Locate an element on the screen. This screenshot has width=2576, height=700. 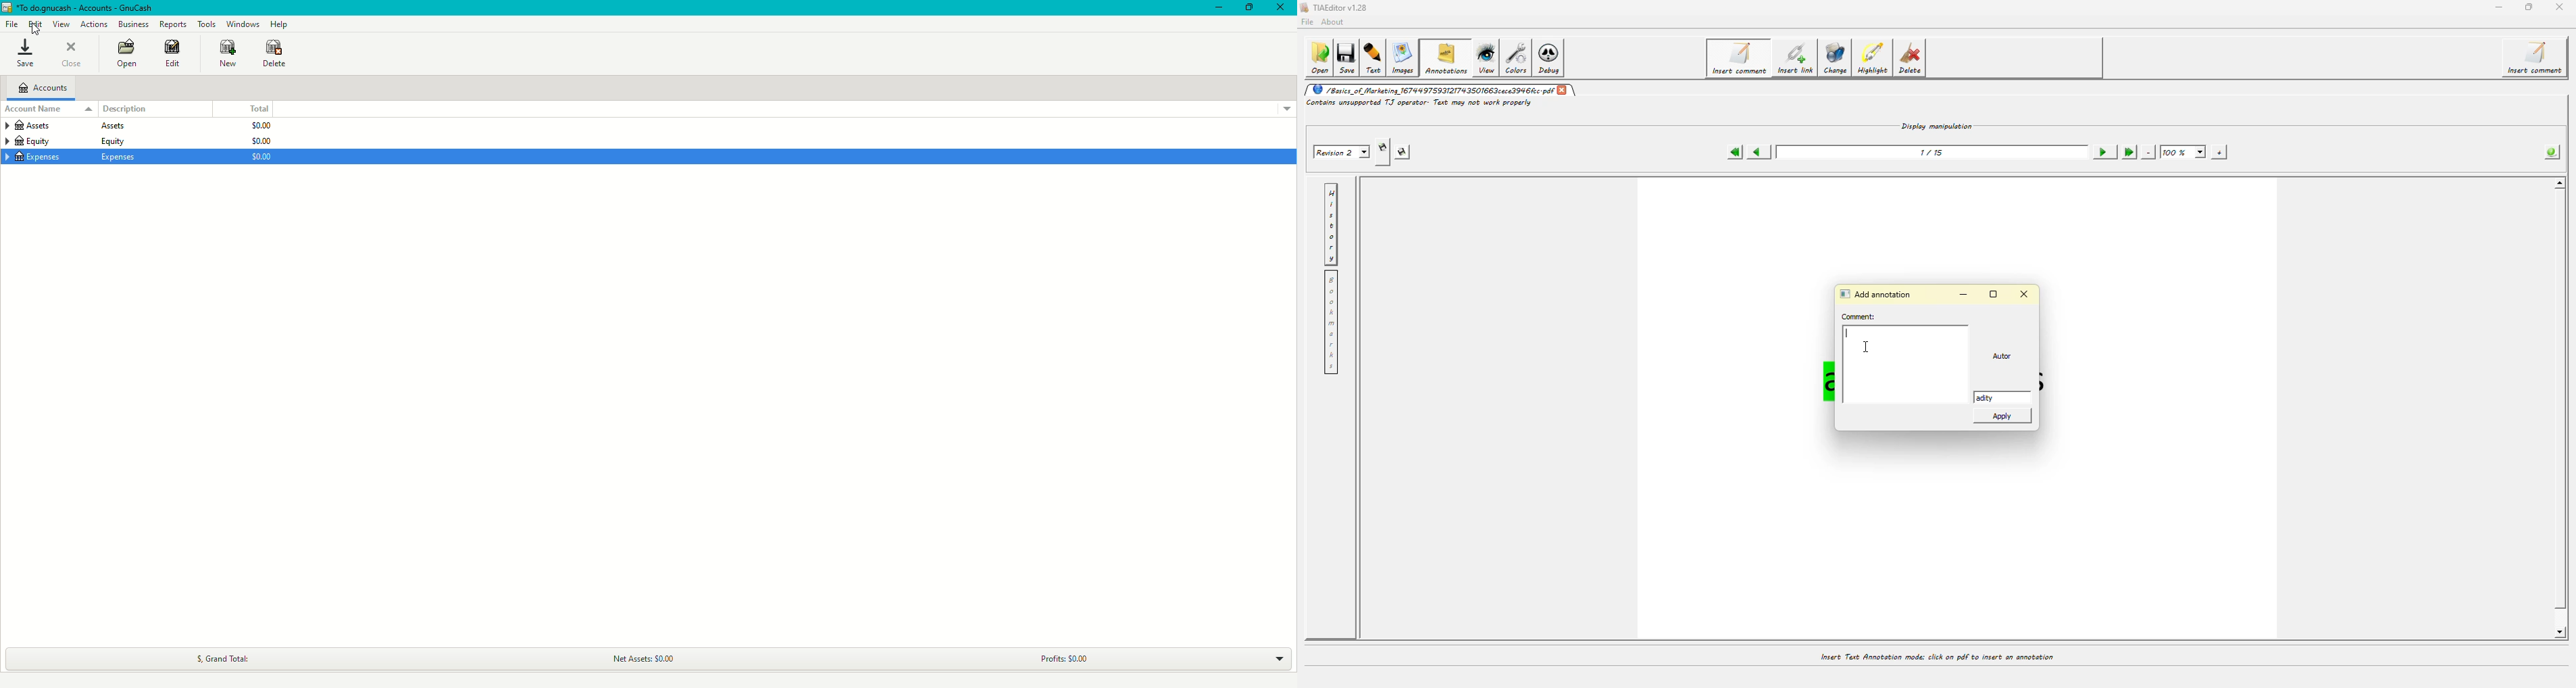
Business is located at coordinates (133, 23).